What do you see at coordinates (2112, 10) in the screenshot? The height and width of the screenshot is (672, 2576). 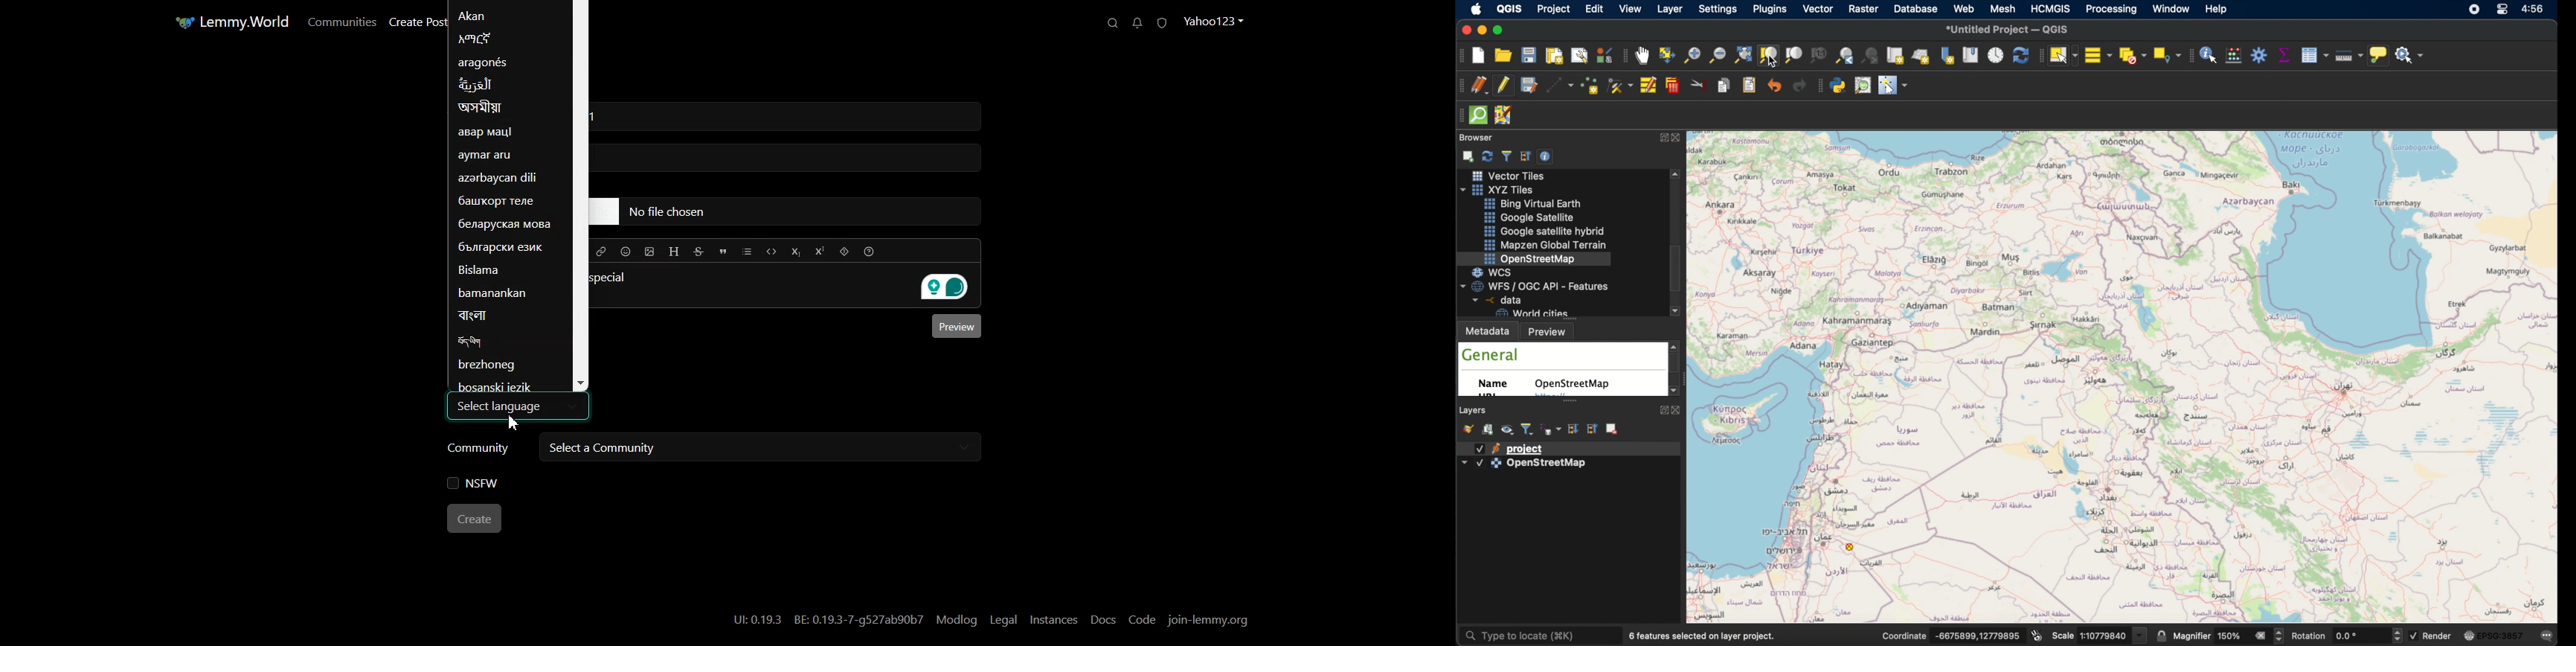 I see `processing` at bounding box center [2112, 10].